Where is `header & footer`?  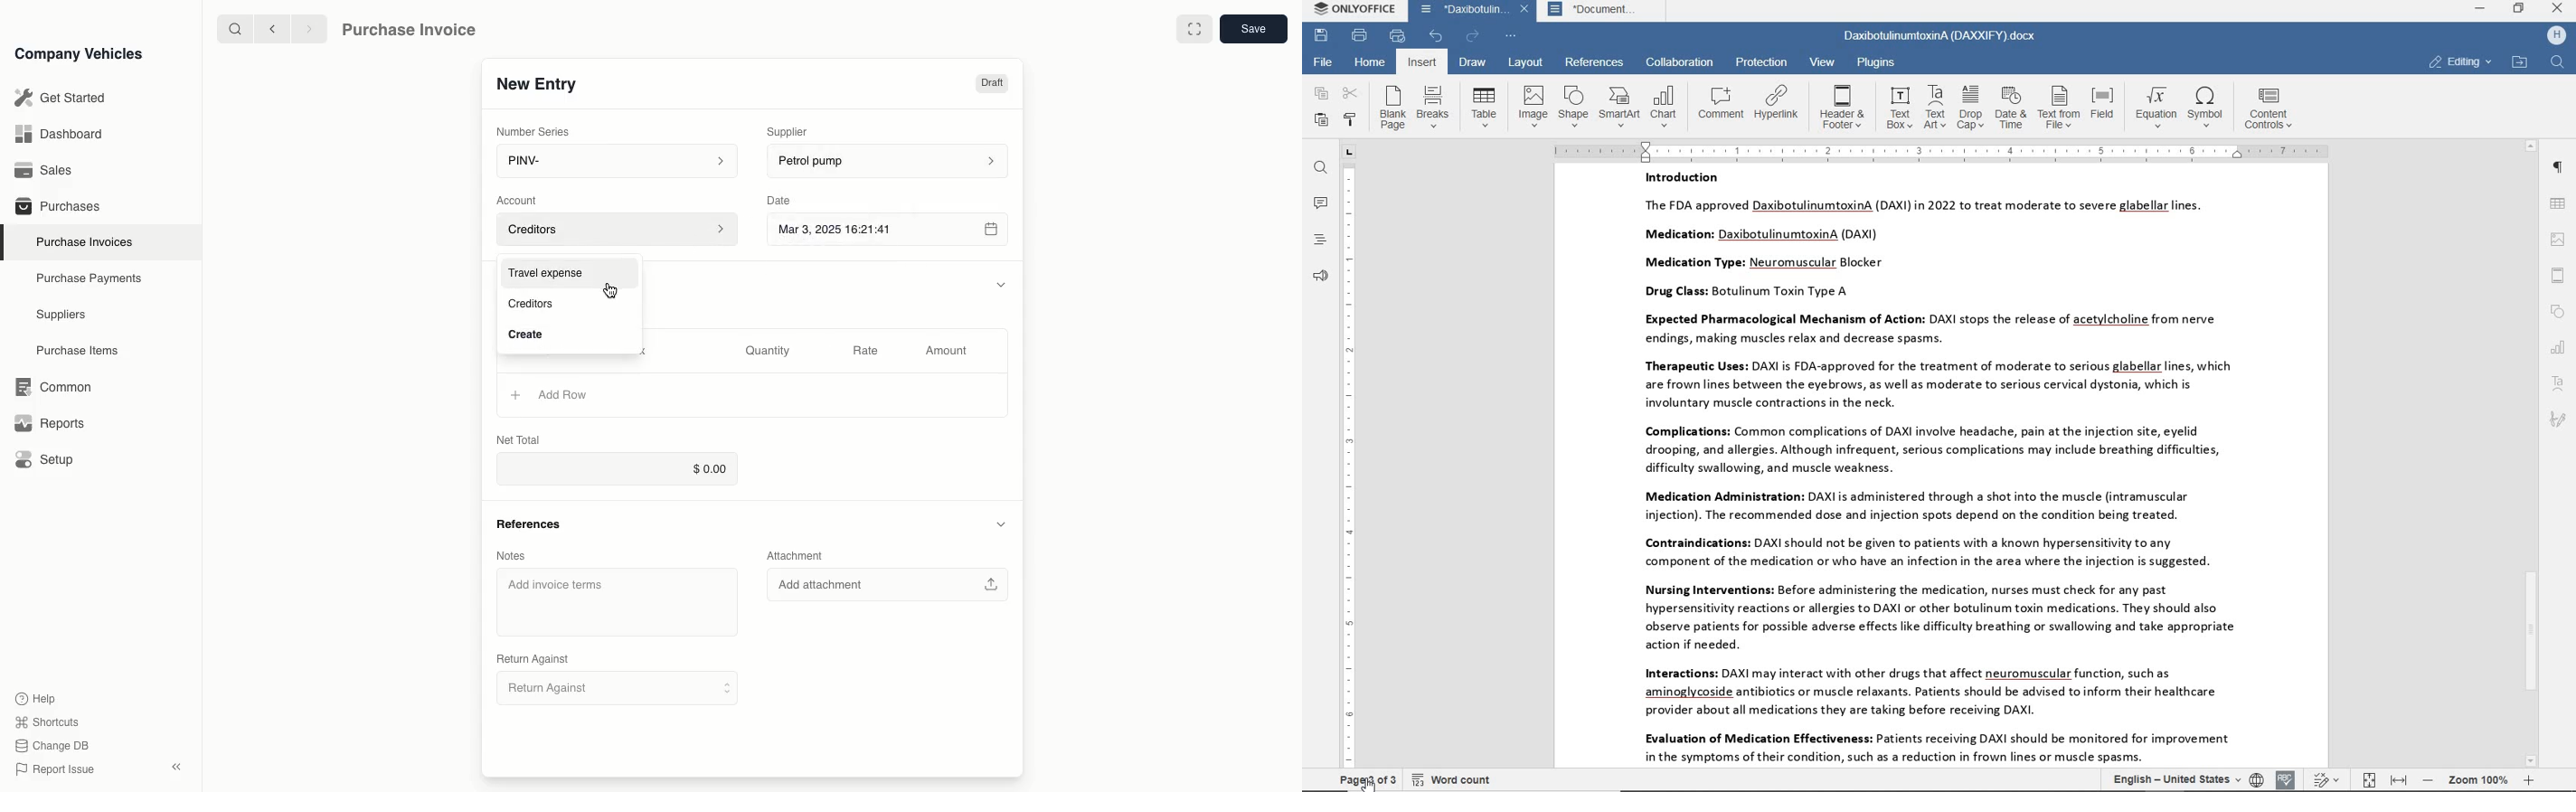
header & footer is located at coordinates (2558, 276).